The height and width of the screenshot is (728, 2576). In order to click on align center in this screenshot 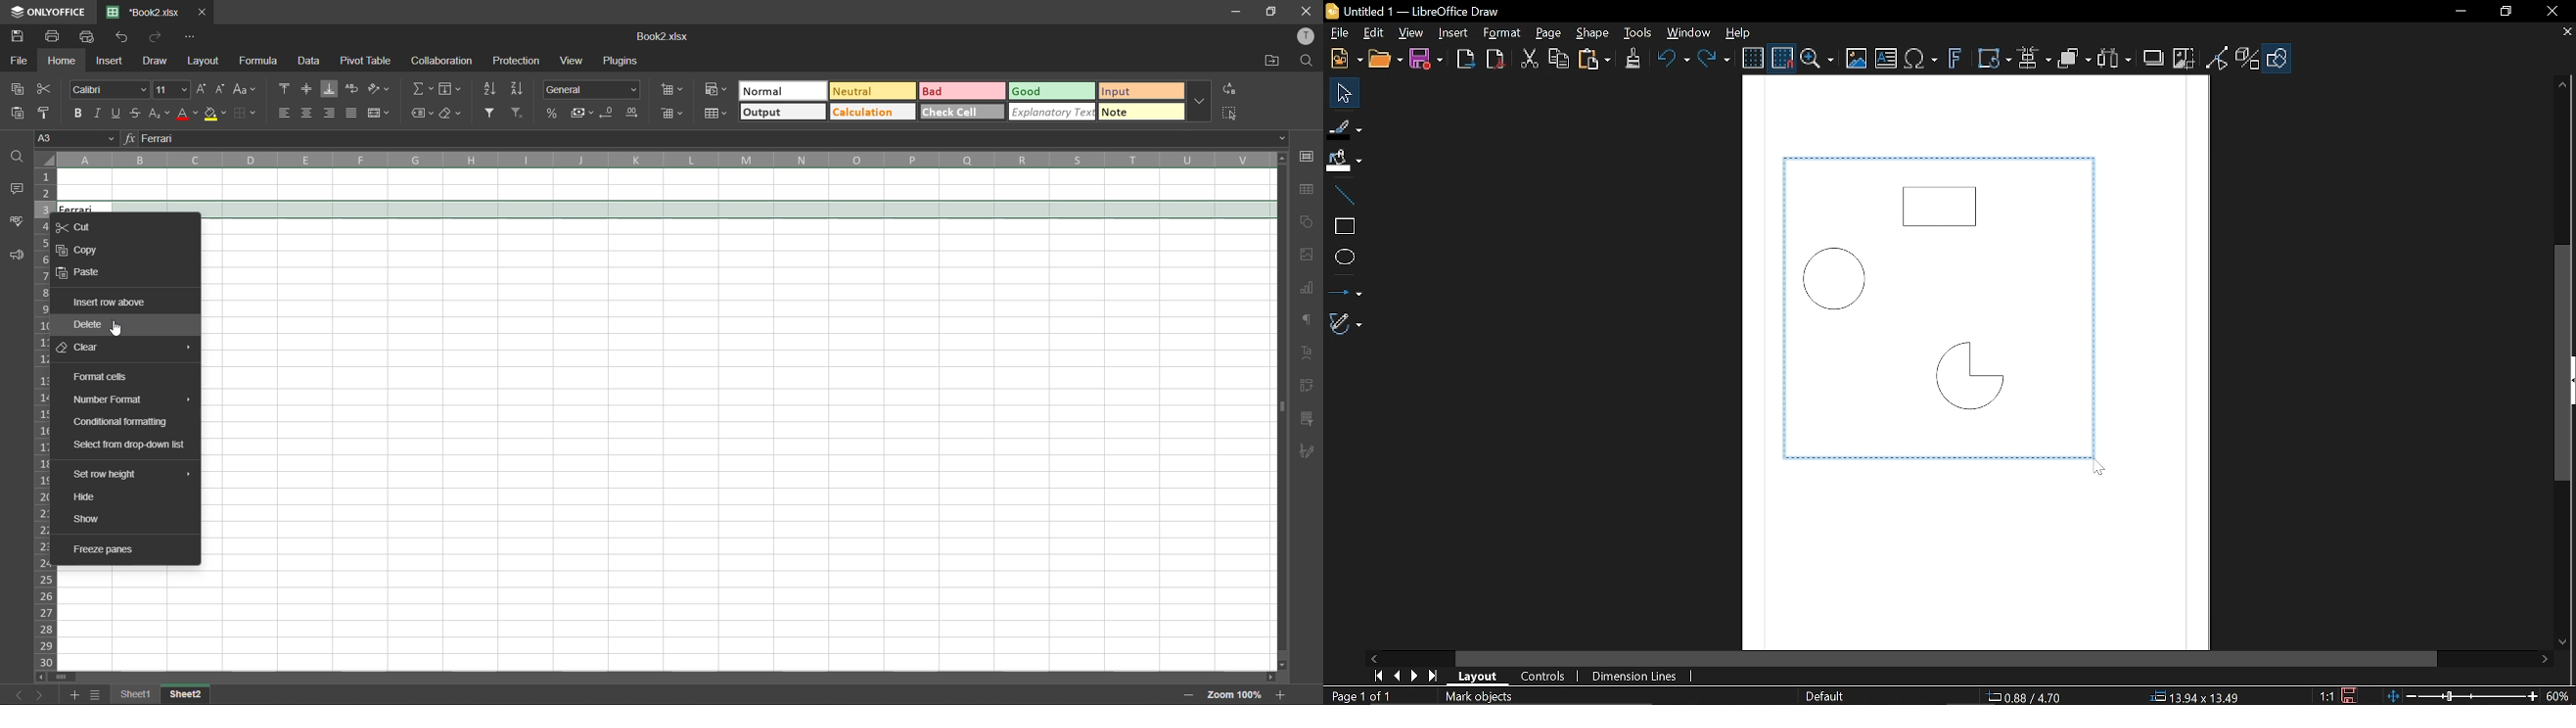, I will do `click(308, 112)`.